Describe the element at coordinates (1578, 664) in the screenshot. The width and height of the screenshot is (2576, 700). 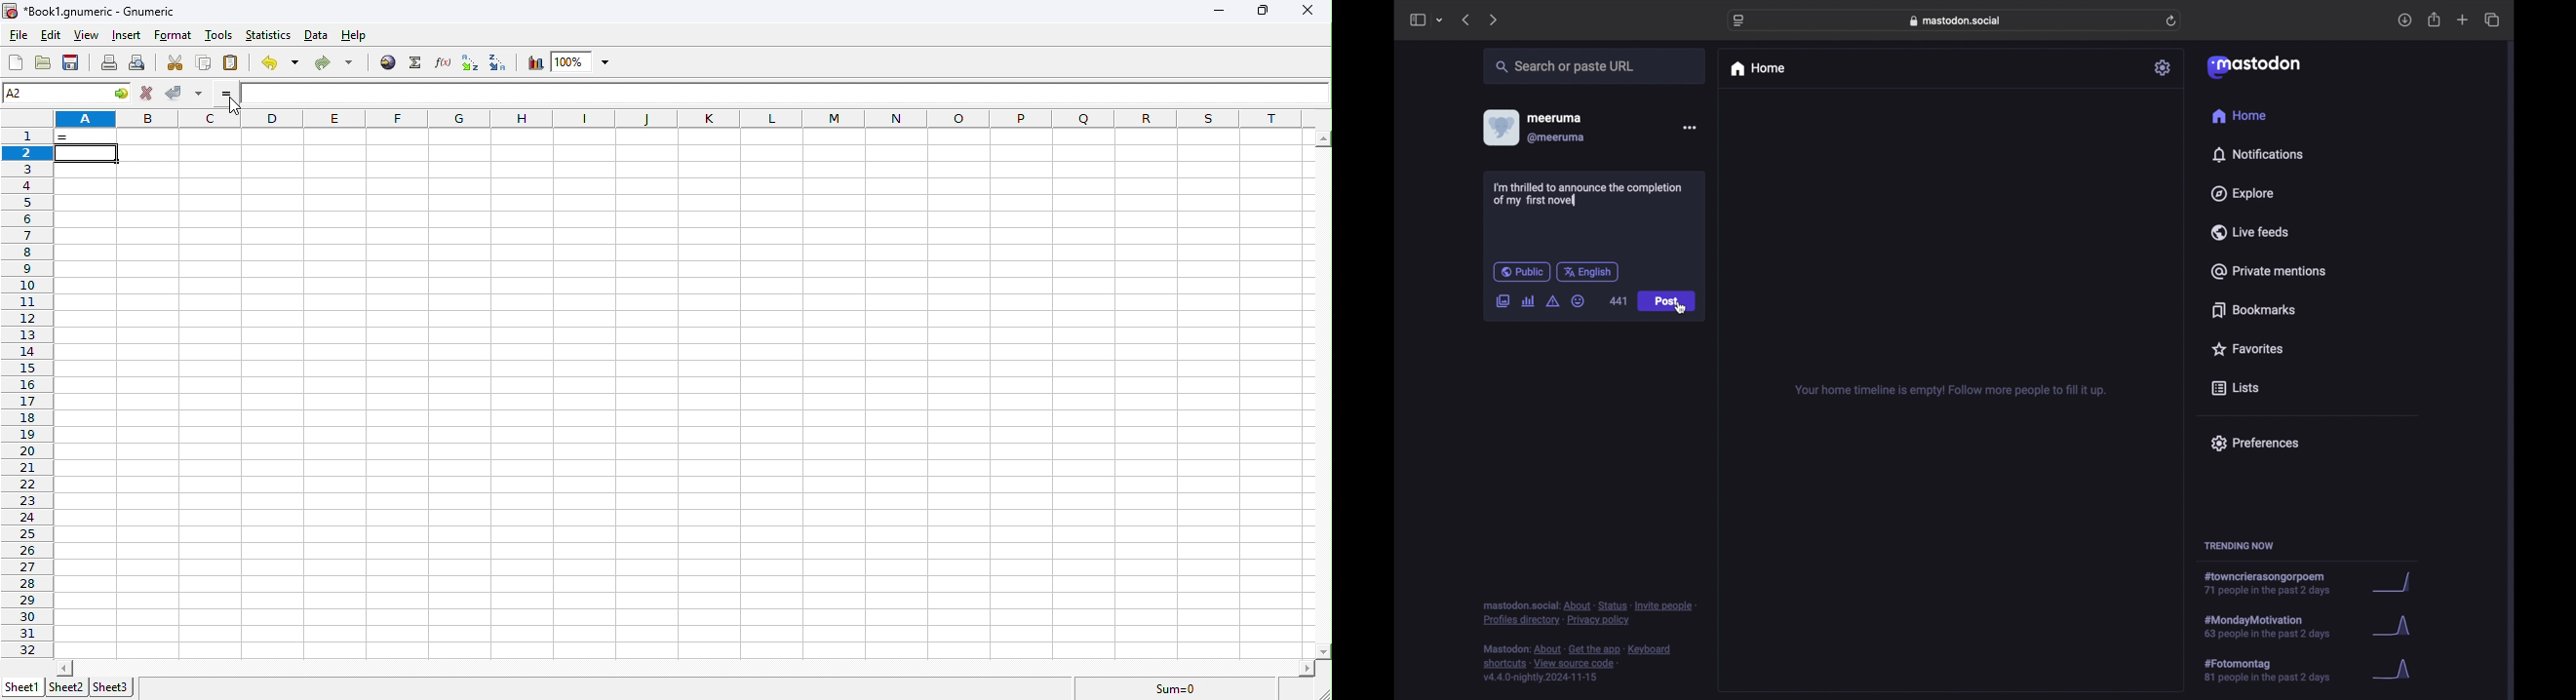
I see `footnote` at that location.